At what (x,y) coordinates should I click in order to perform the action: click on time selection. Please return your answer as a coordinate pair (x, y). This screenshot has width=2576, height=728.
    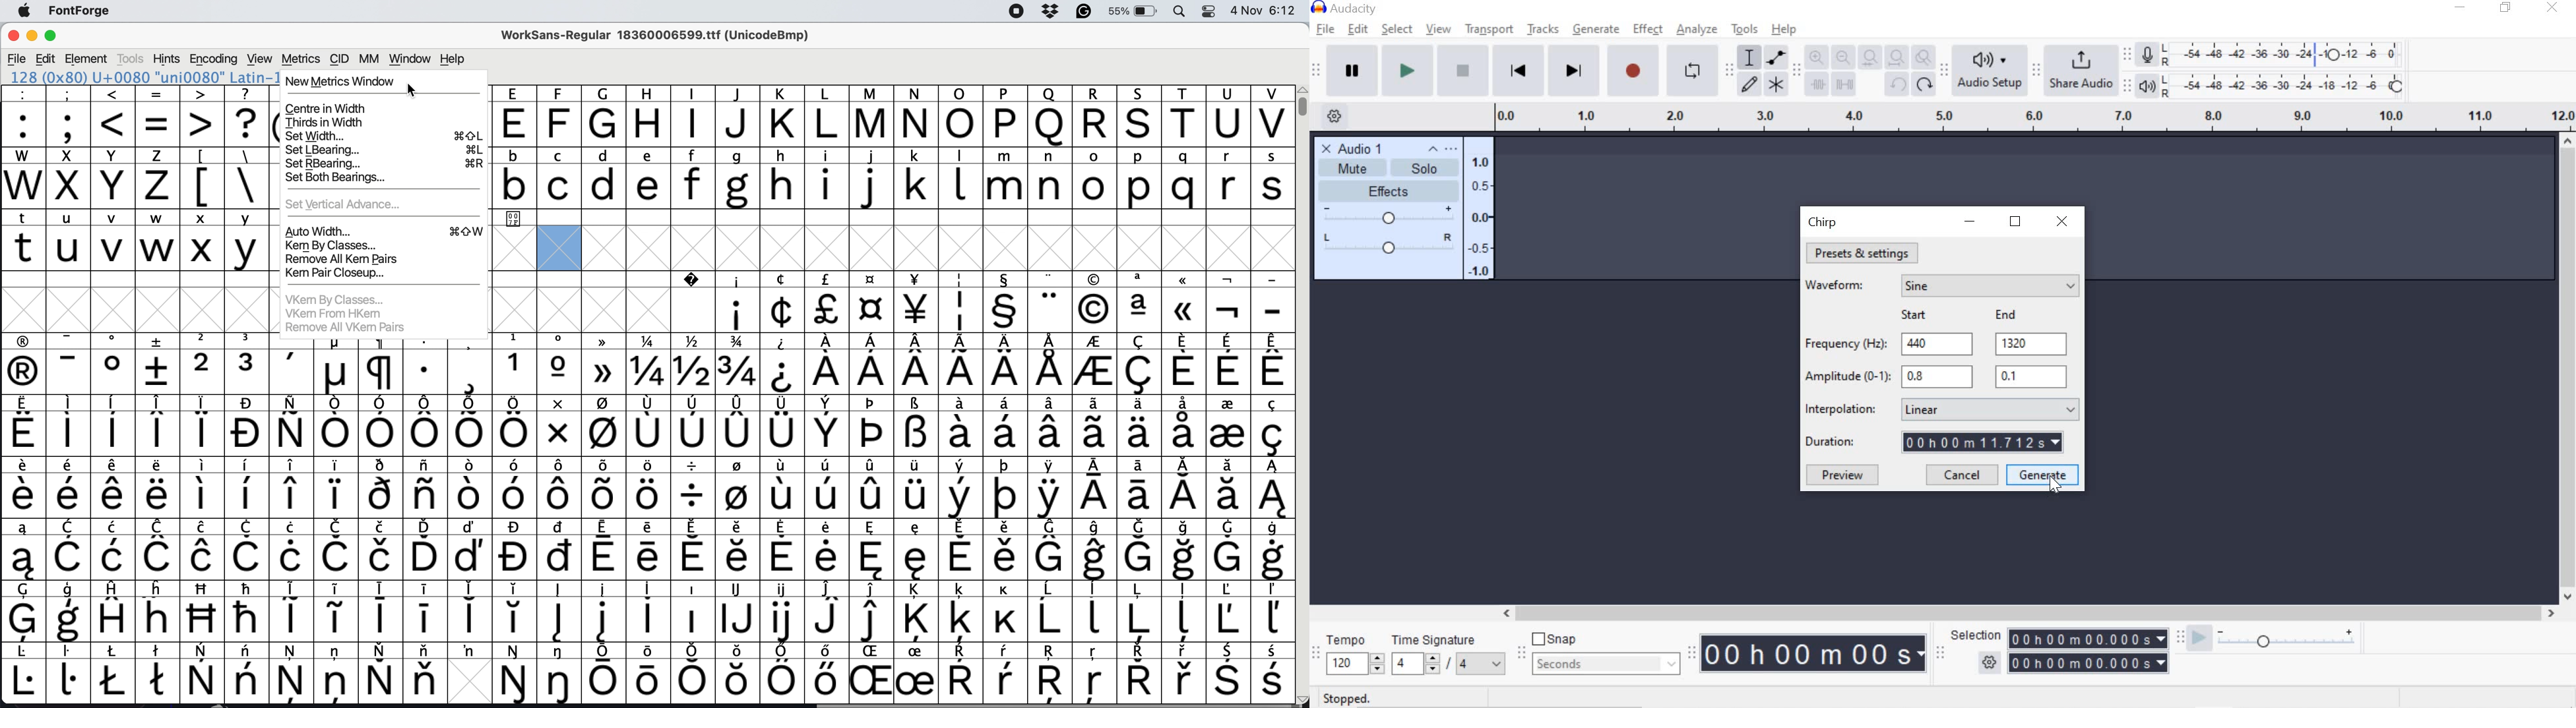
    Looking at the image, I should click on (1940, 655).